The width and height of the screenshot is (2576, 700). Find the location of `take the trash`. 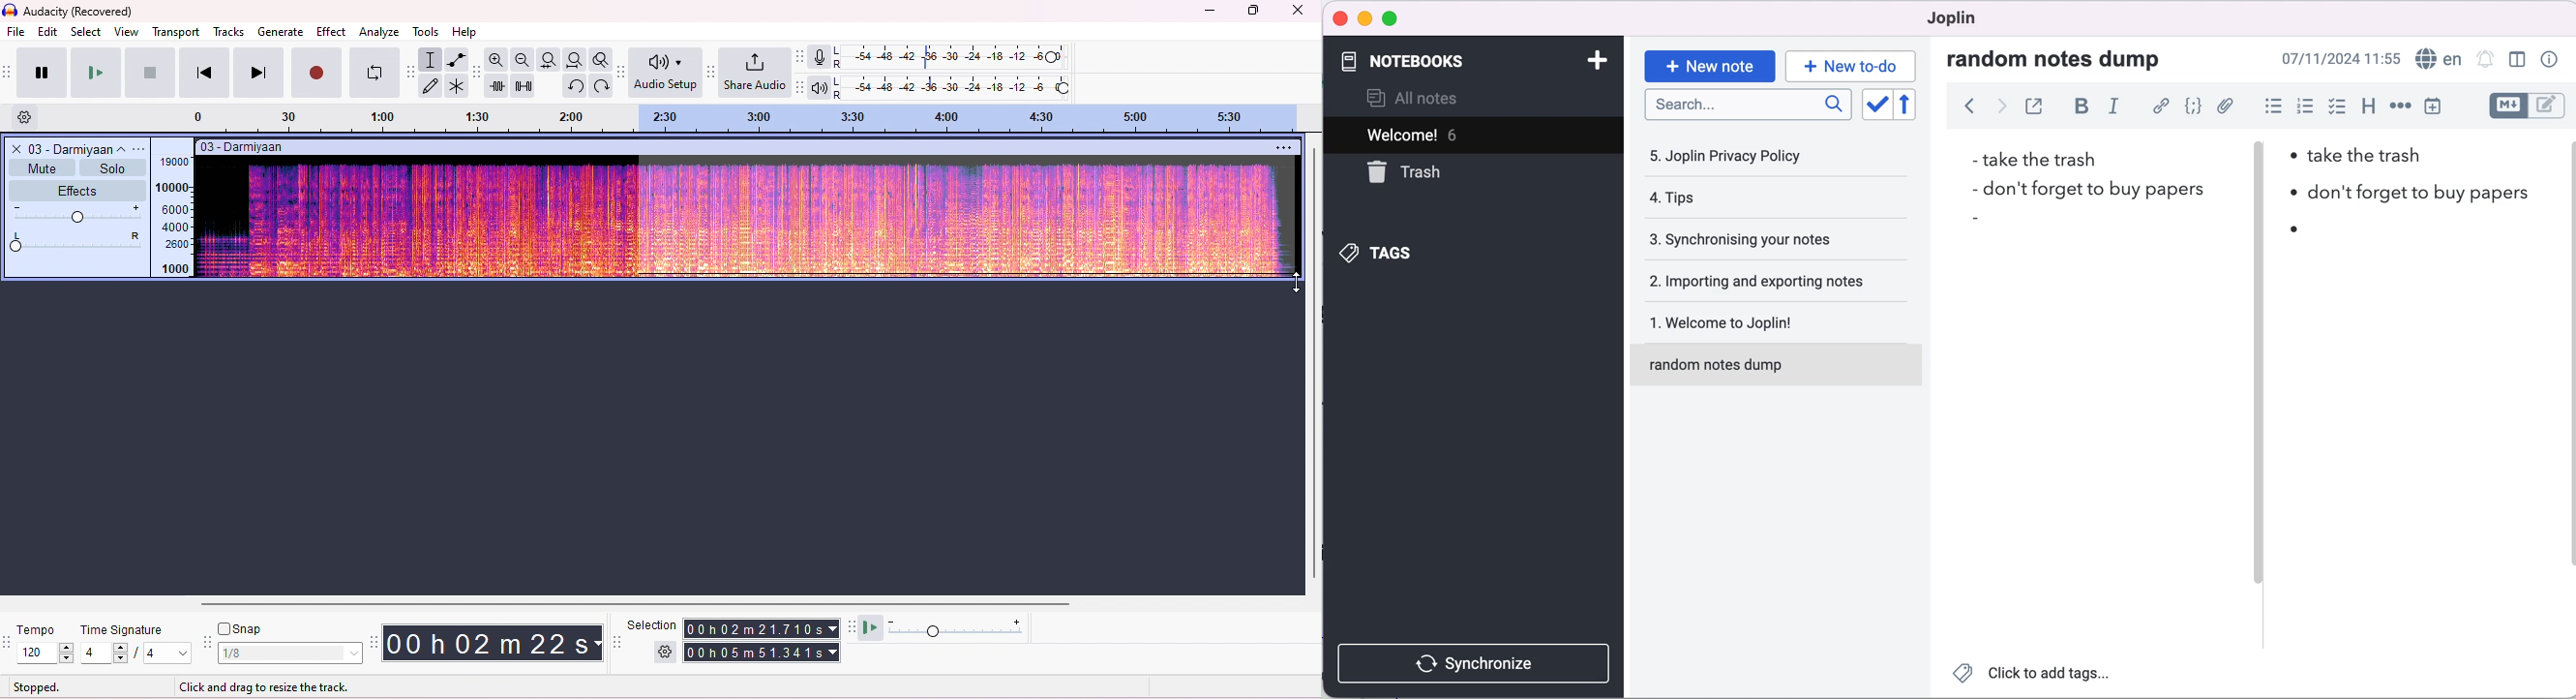

take the trash is located at coordinates (2374, 160).